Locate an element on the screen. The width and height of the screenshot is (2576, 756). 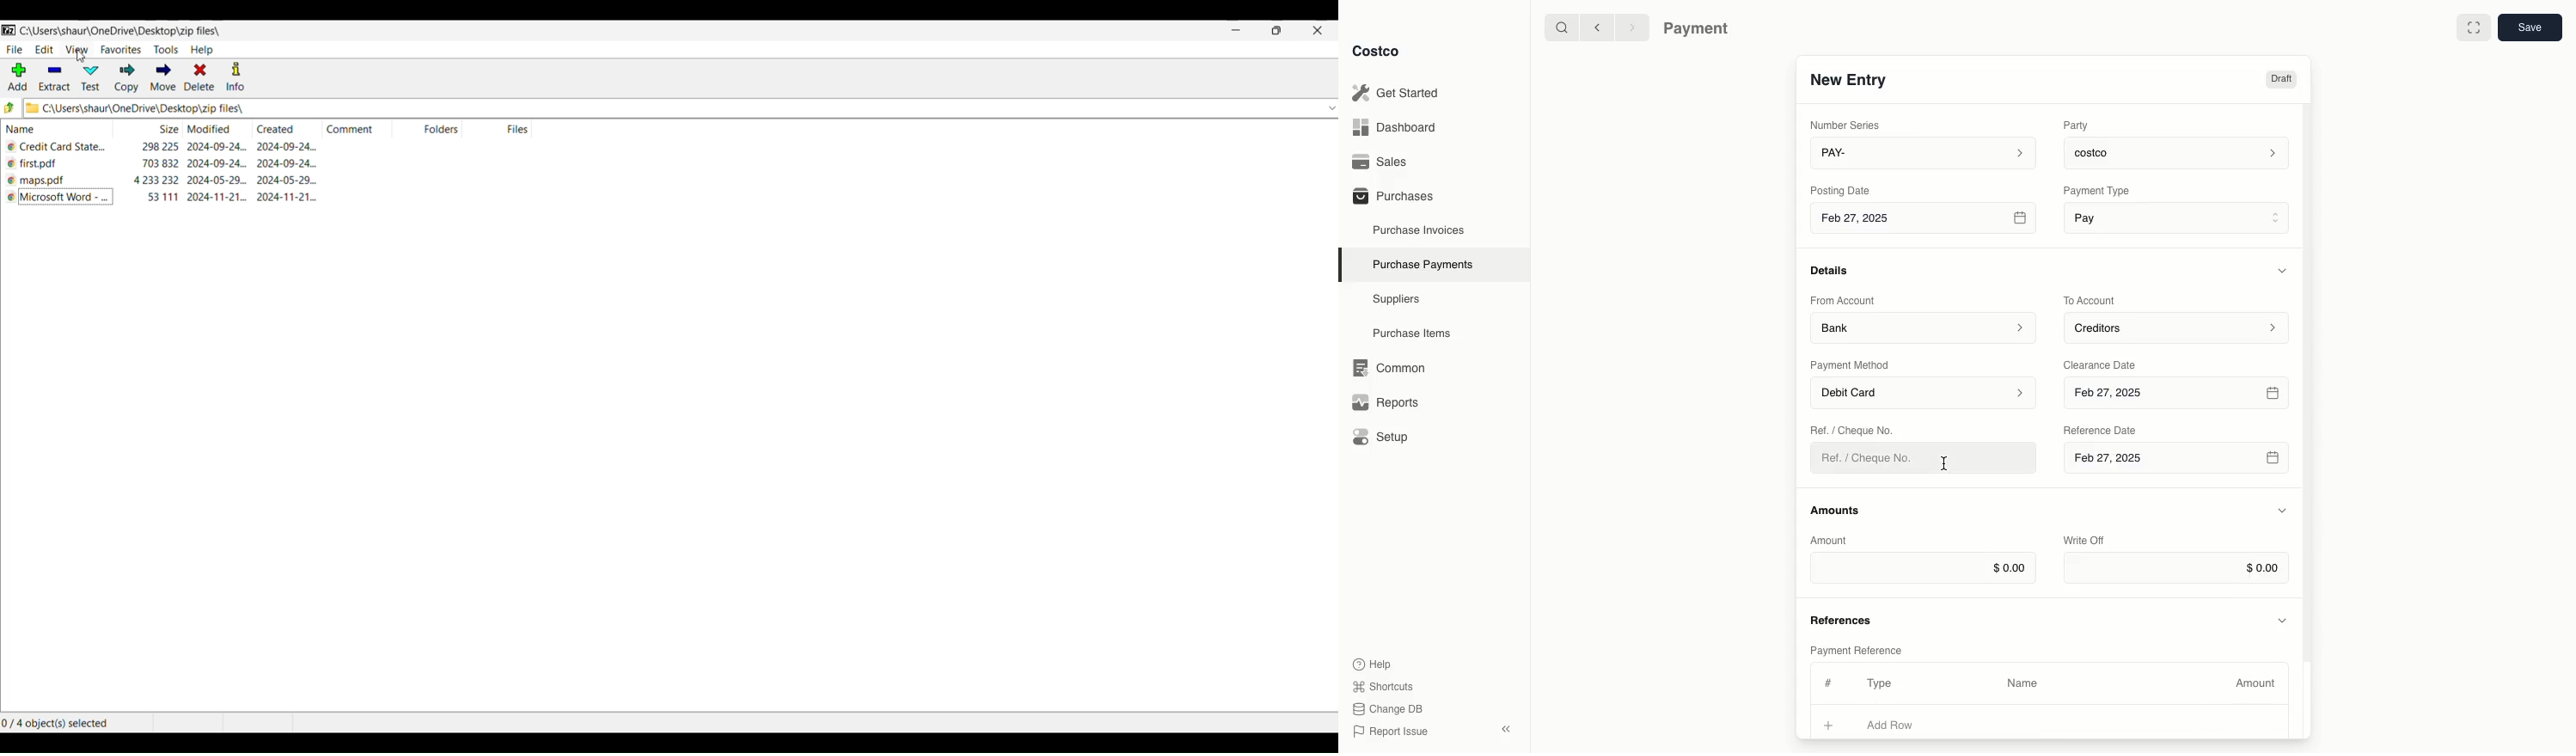
PAY- is located at coordinates (1924, 152).